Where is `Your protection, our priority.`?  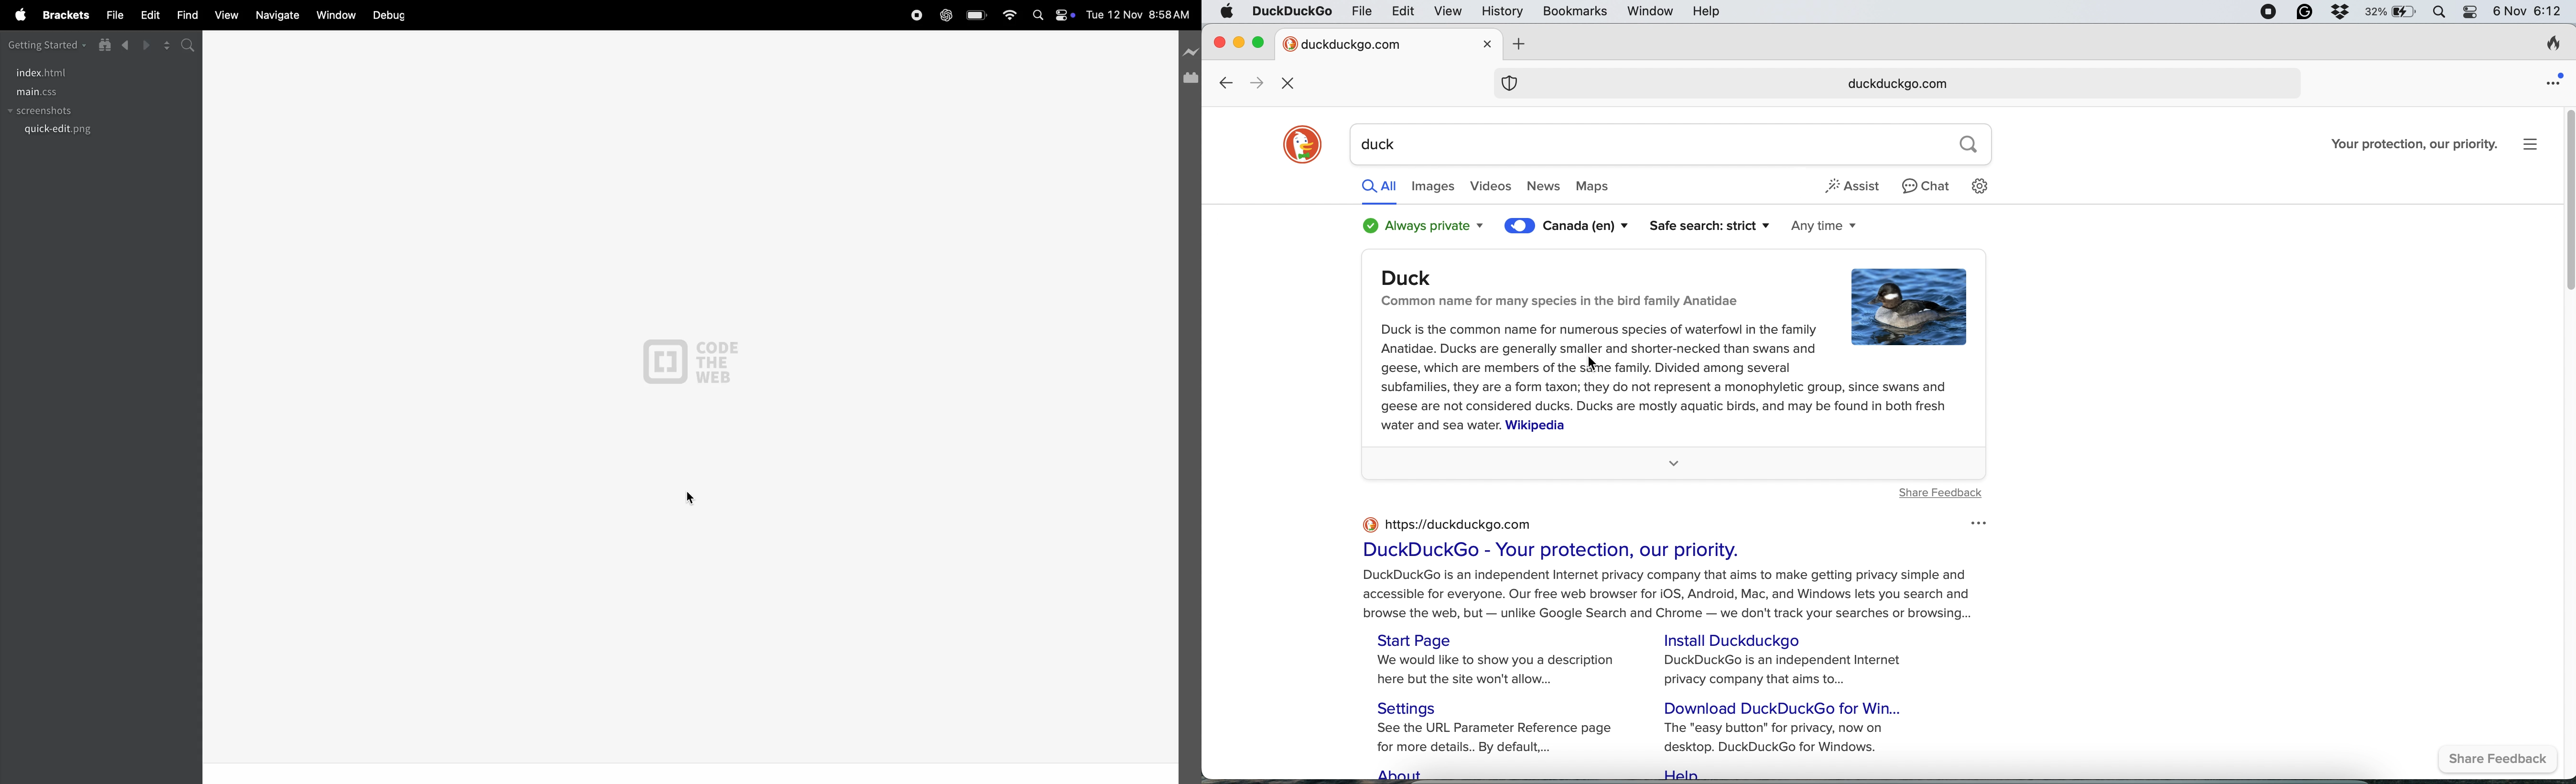
Your protection, our priority. is located at coordinates (2415, 144).